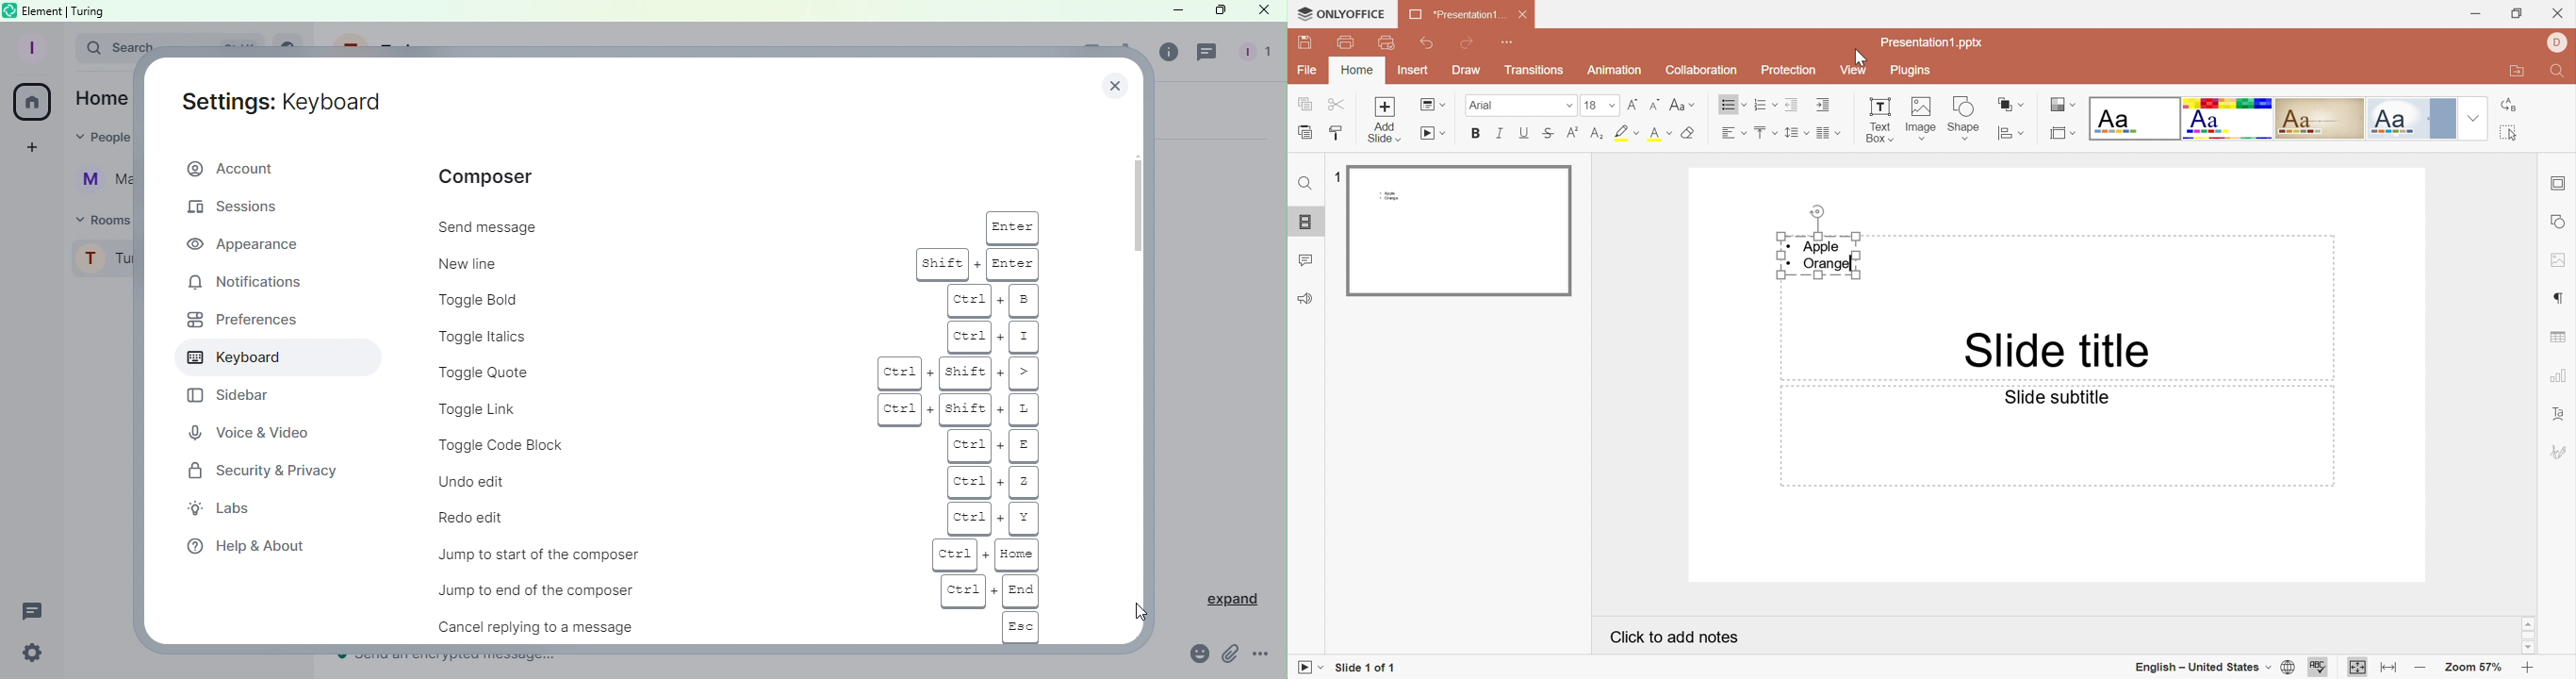 The height and width of the screenshot is (700, 2576). What do you see at coordinates (64, 10) in the screenshot?
I see `element | turing` at bounding box center [64, 10].